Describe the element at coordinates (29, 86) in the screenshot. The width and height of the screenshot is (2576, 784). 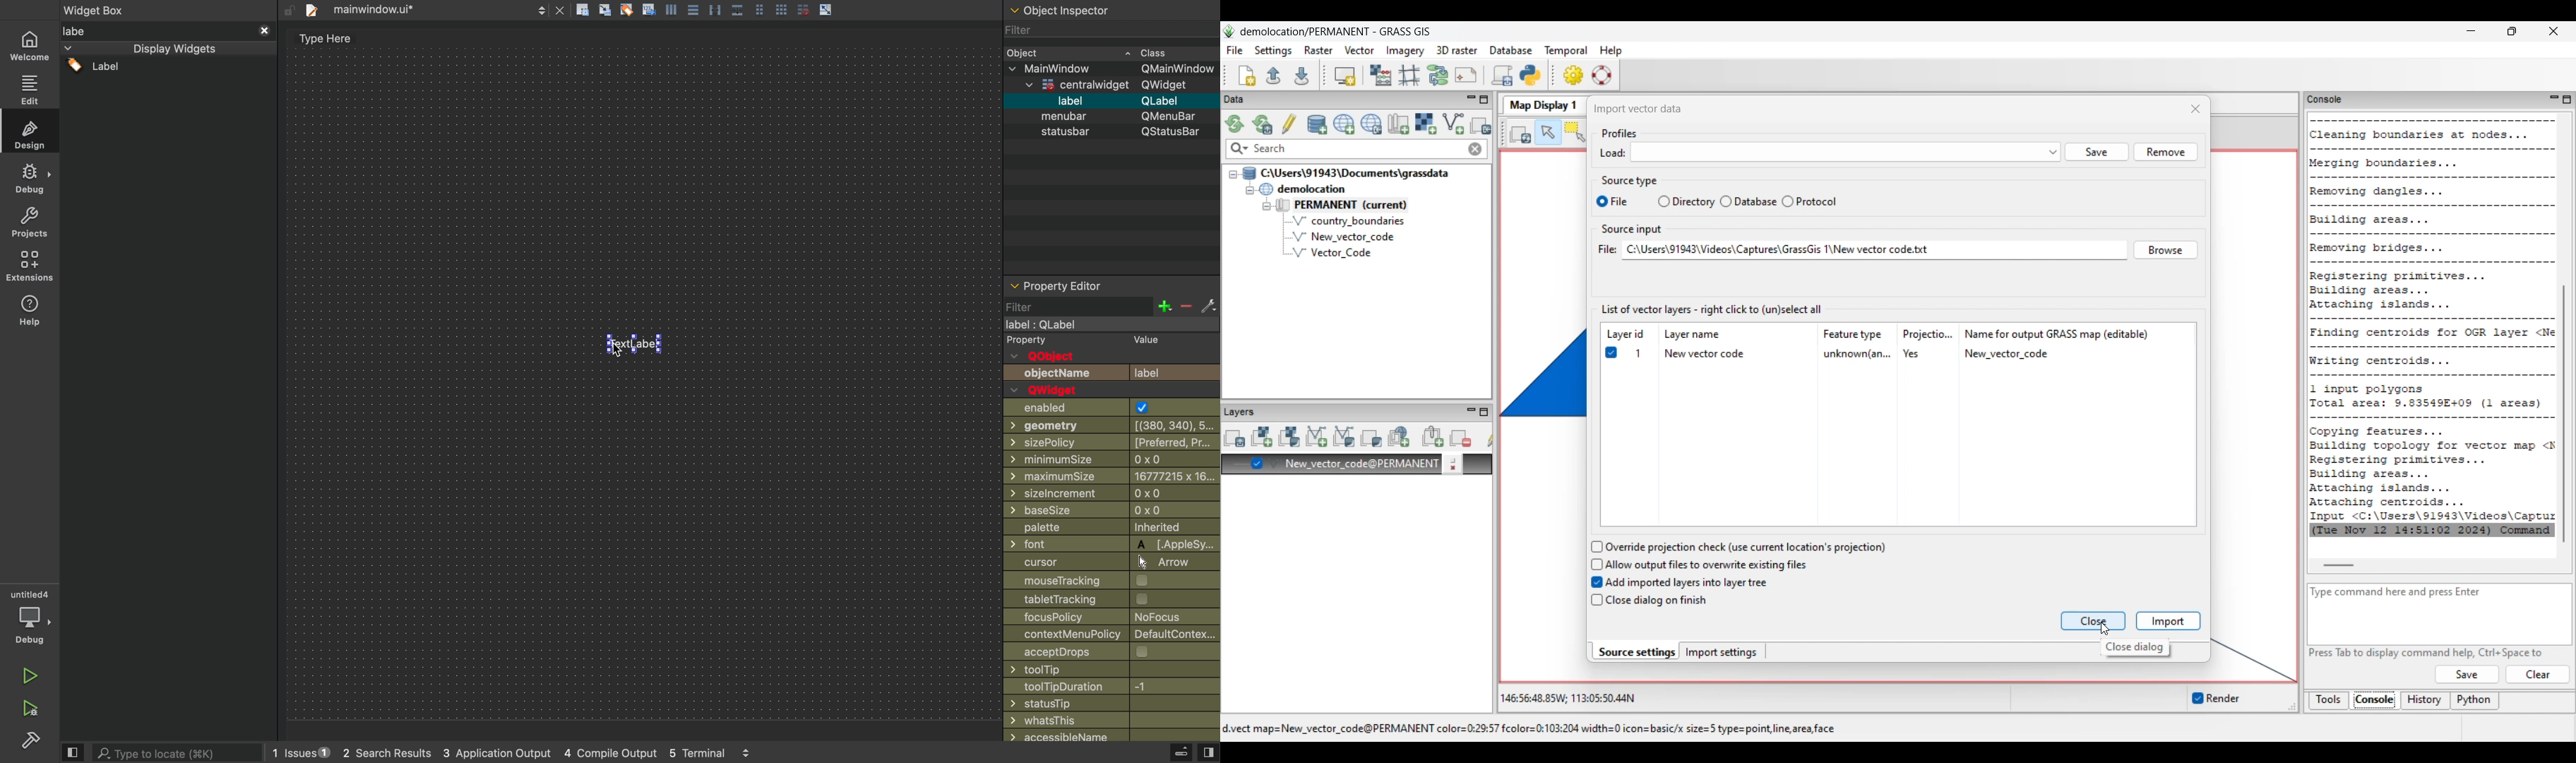
I see `edit` at that location.